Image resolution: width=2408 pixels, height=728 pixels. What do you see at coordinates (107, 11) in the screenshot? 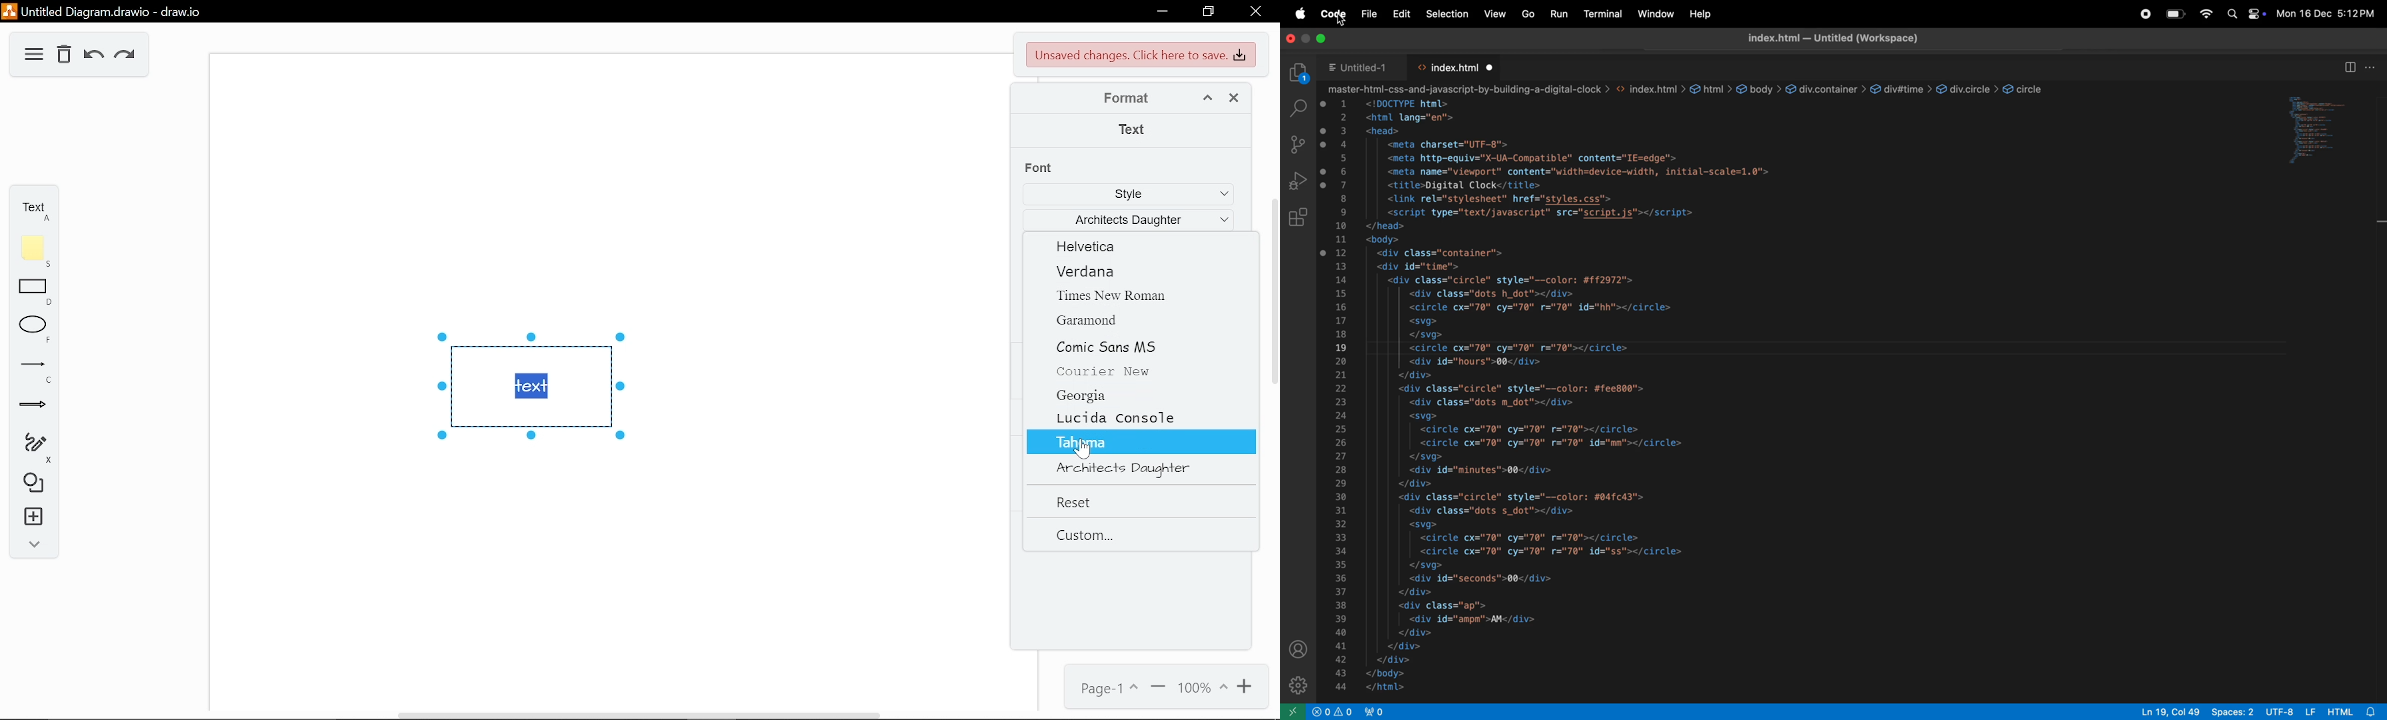
I see `current window` at bounding box center [107, 11].